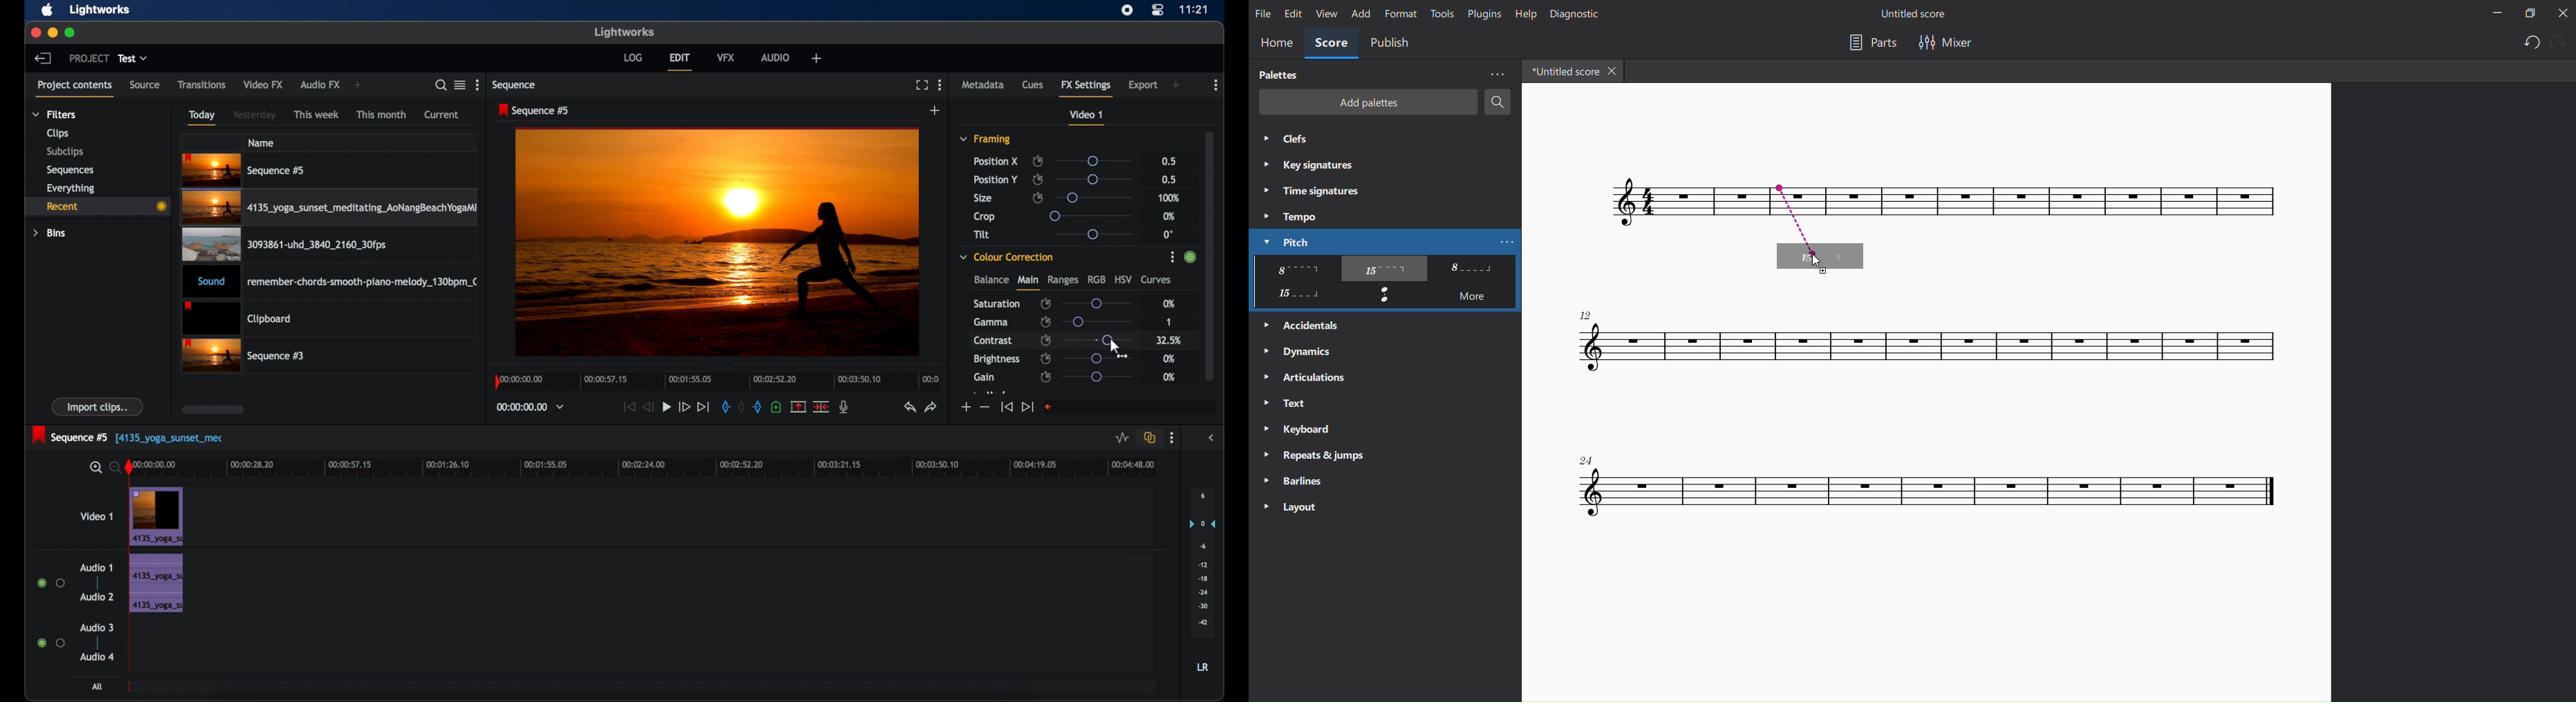 The image size is (2576, 728). I want to click on title, so click(1918, 15).